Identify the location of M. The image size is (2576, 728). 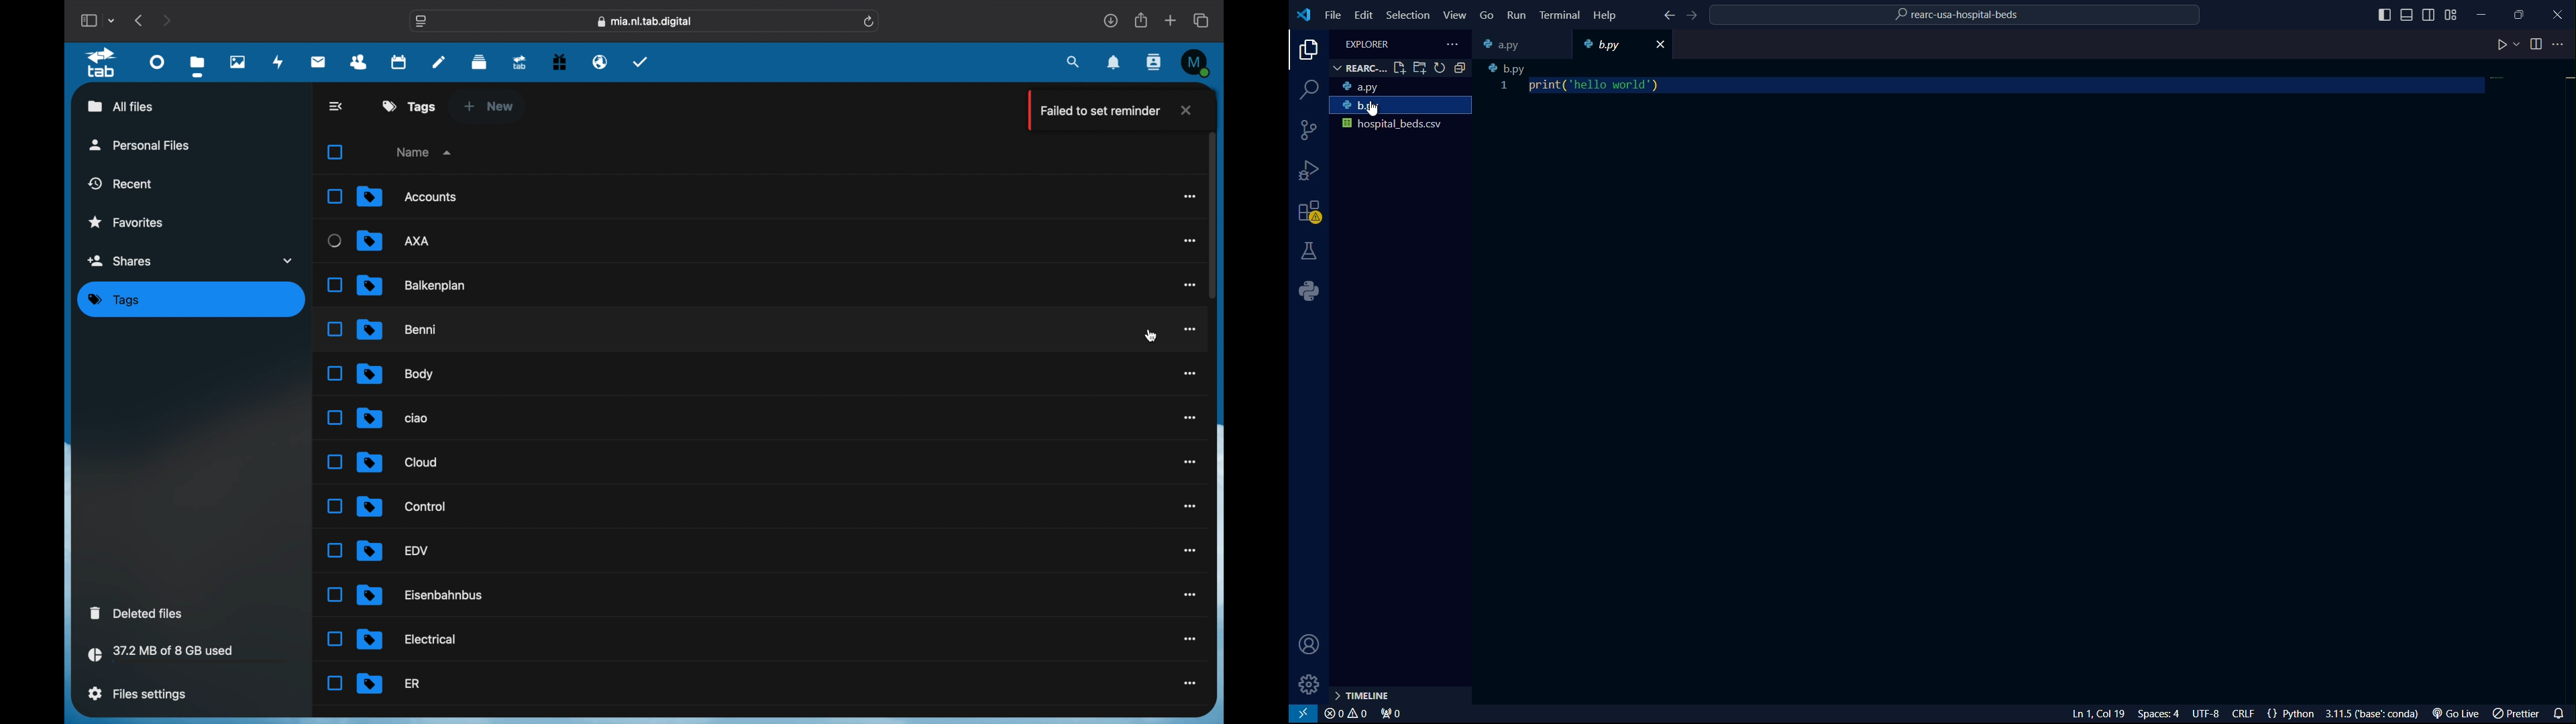
(1197, 63).